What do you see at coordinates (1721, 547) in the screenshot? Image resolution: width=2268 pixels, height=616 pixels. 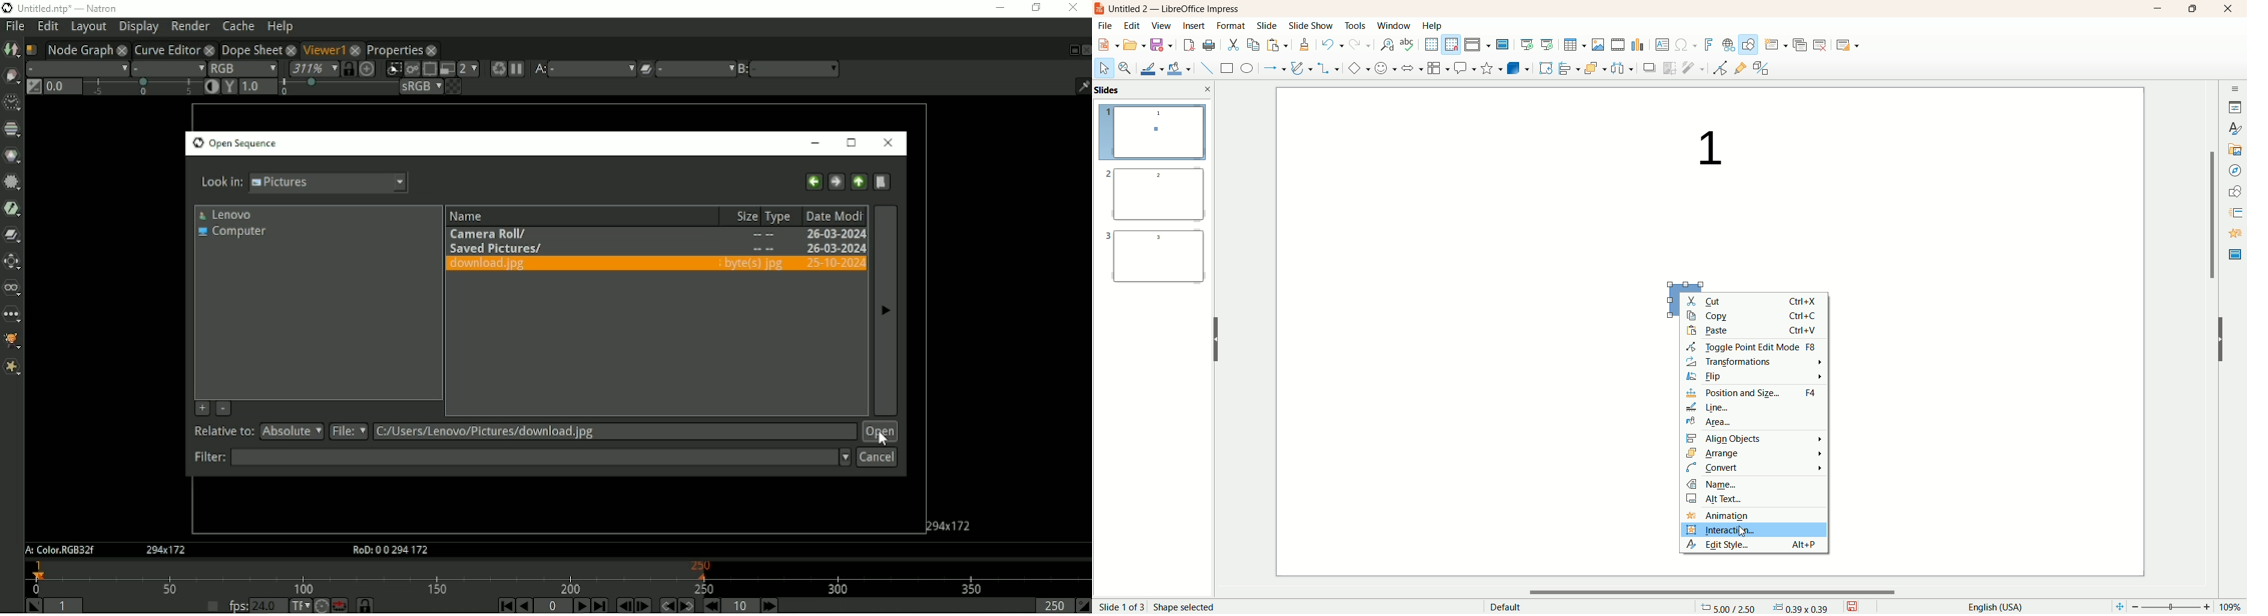 I see `edit style` at bounding box center [1721, 547].